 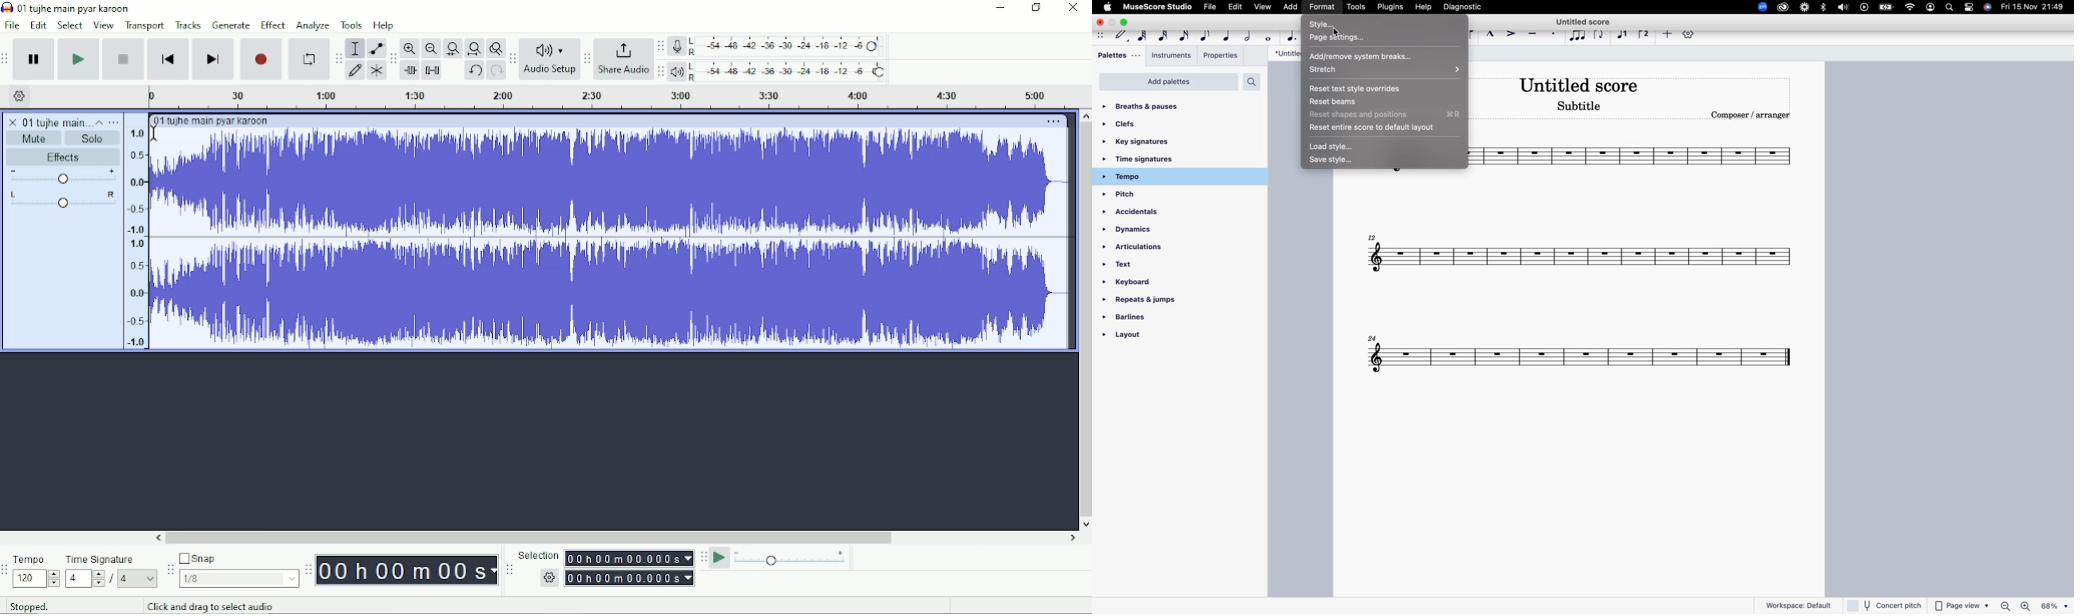 I want to click on Generate, so click(x=231, y=25).